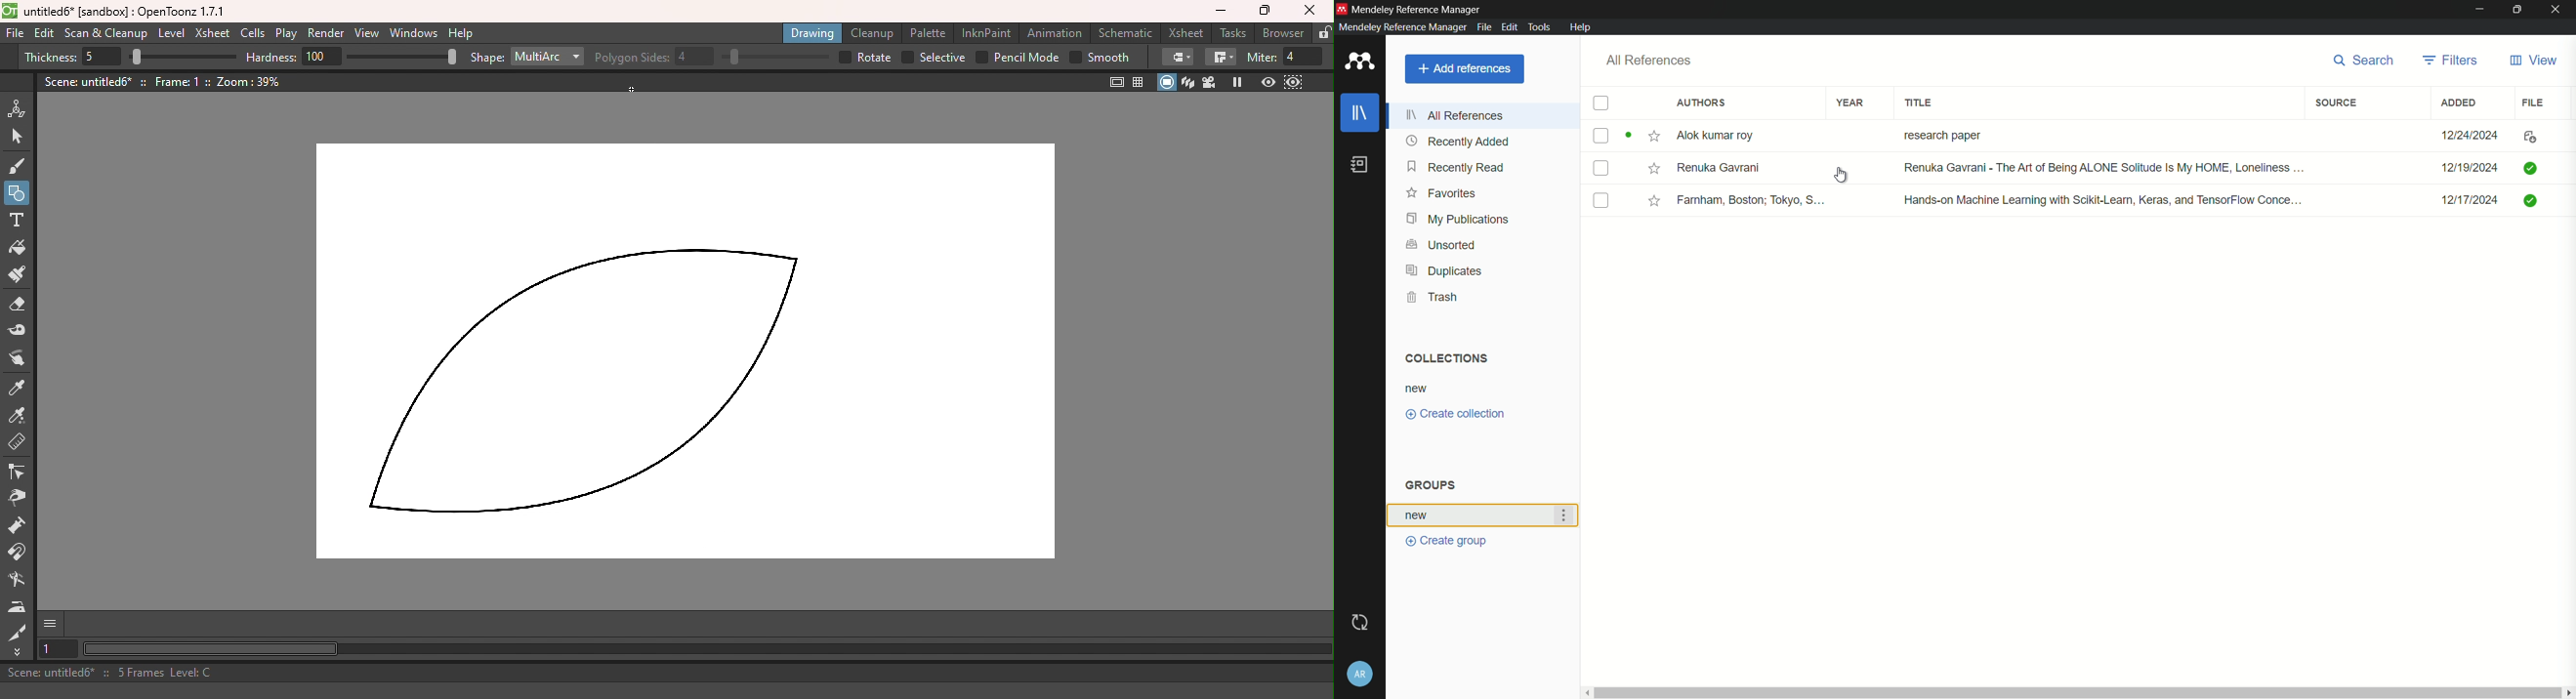 This screenshot has width=2576, height=700. I want to click on file, so click(2535, 102).